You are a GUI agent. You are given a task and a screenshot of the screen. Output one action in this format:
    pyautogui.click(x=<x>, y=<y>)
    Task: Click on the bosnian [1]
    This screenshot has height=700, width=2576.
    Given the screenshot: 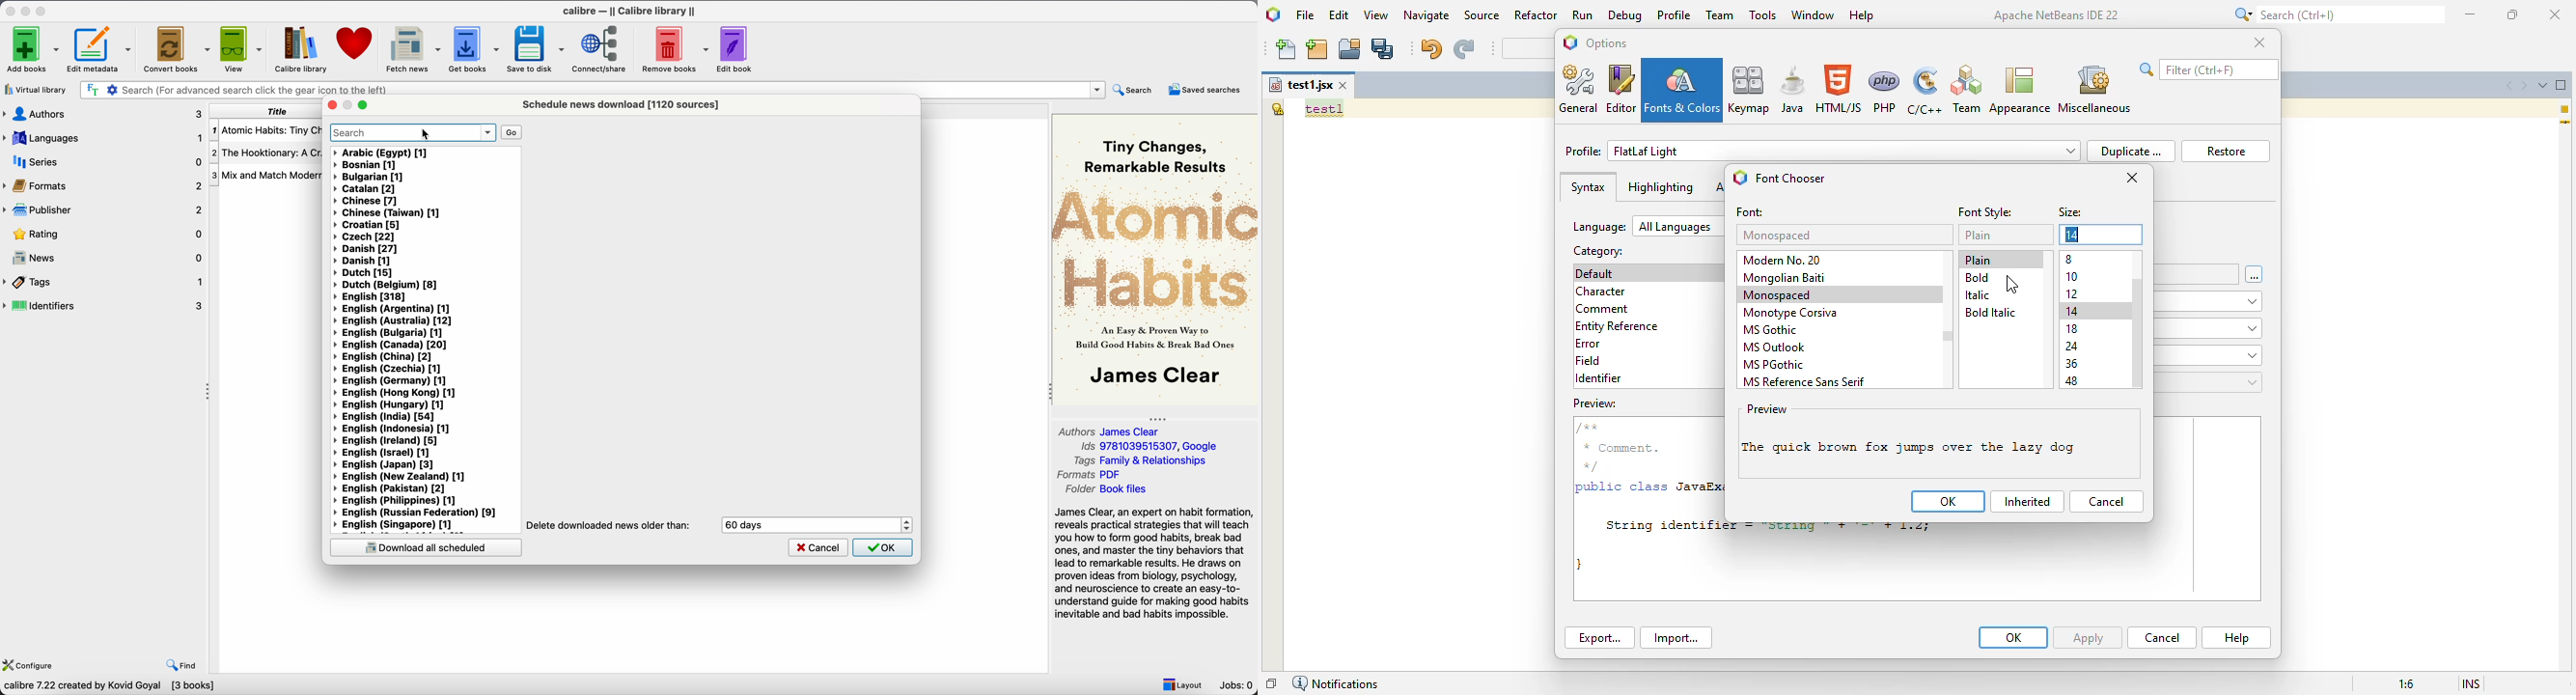 What is the action you would take?
    pyautogui.click(x=367, y=166)
    